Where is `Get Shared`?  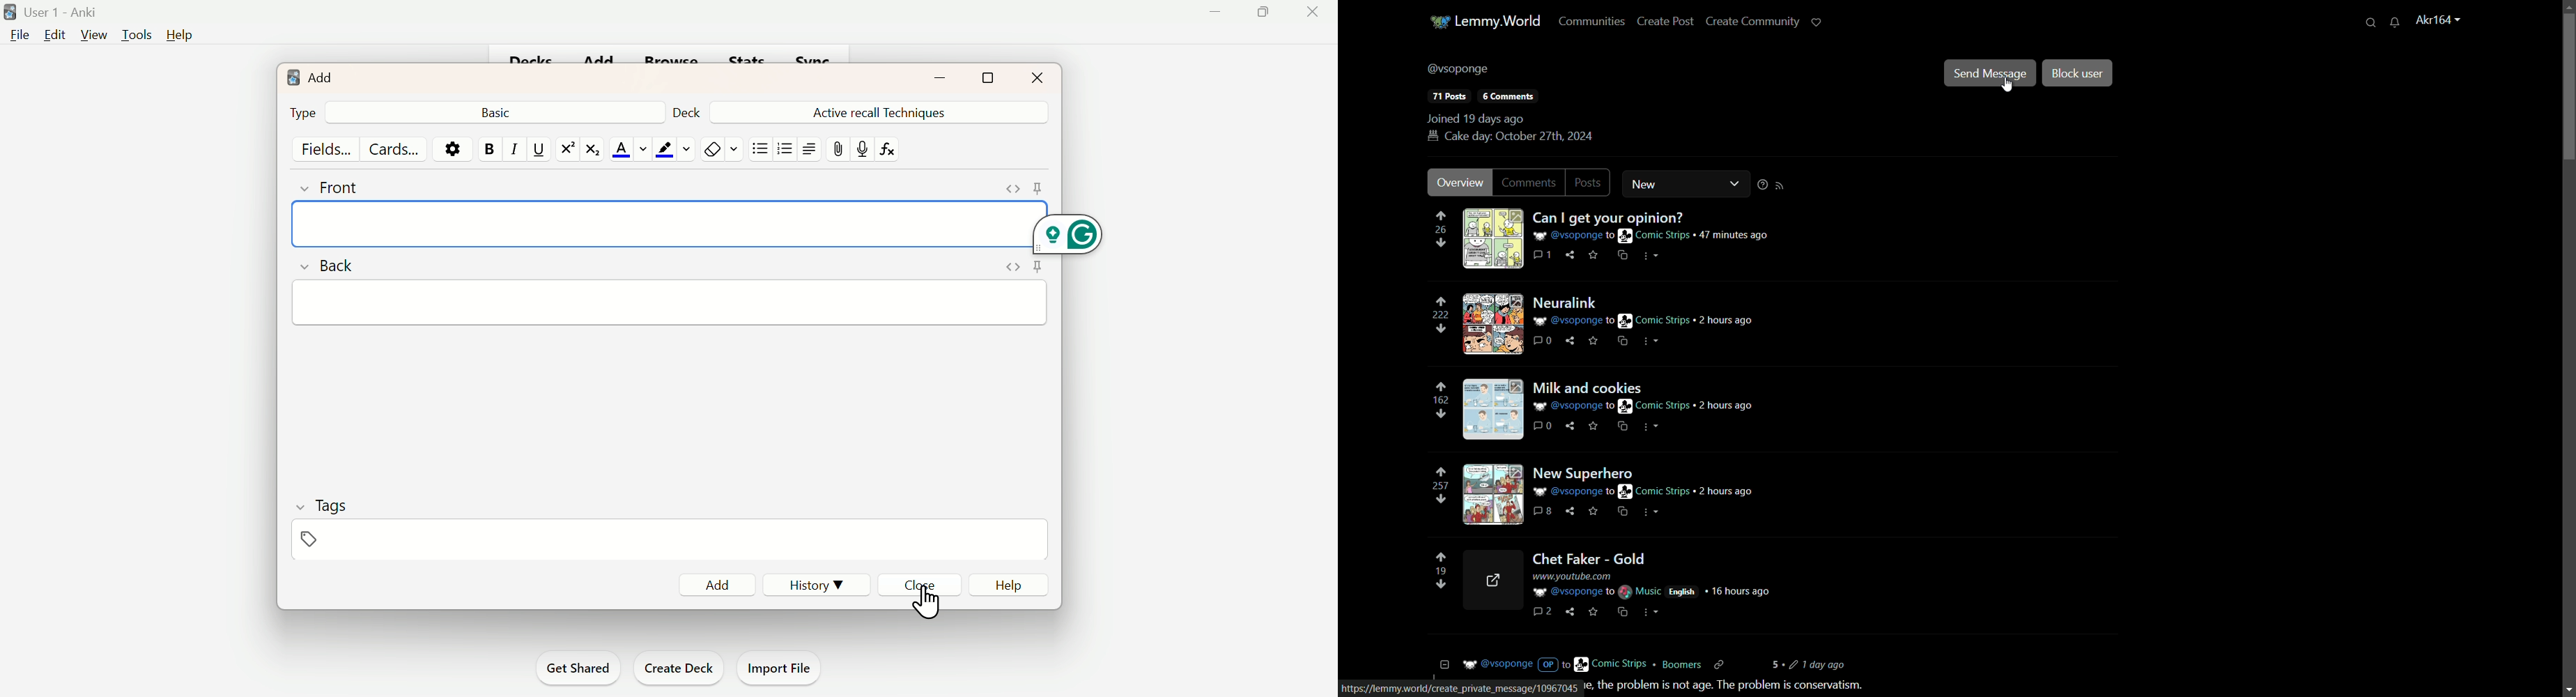
Get Shared is located at coordinates (573, 667).